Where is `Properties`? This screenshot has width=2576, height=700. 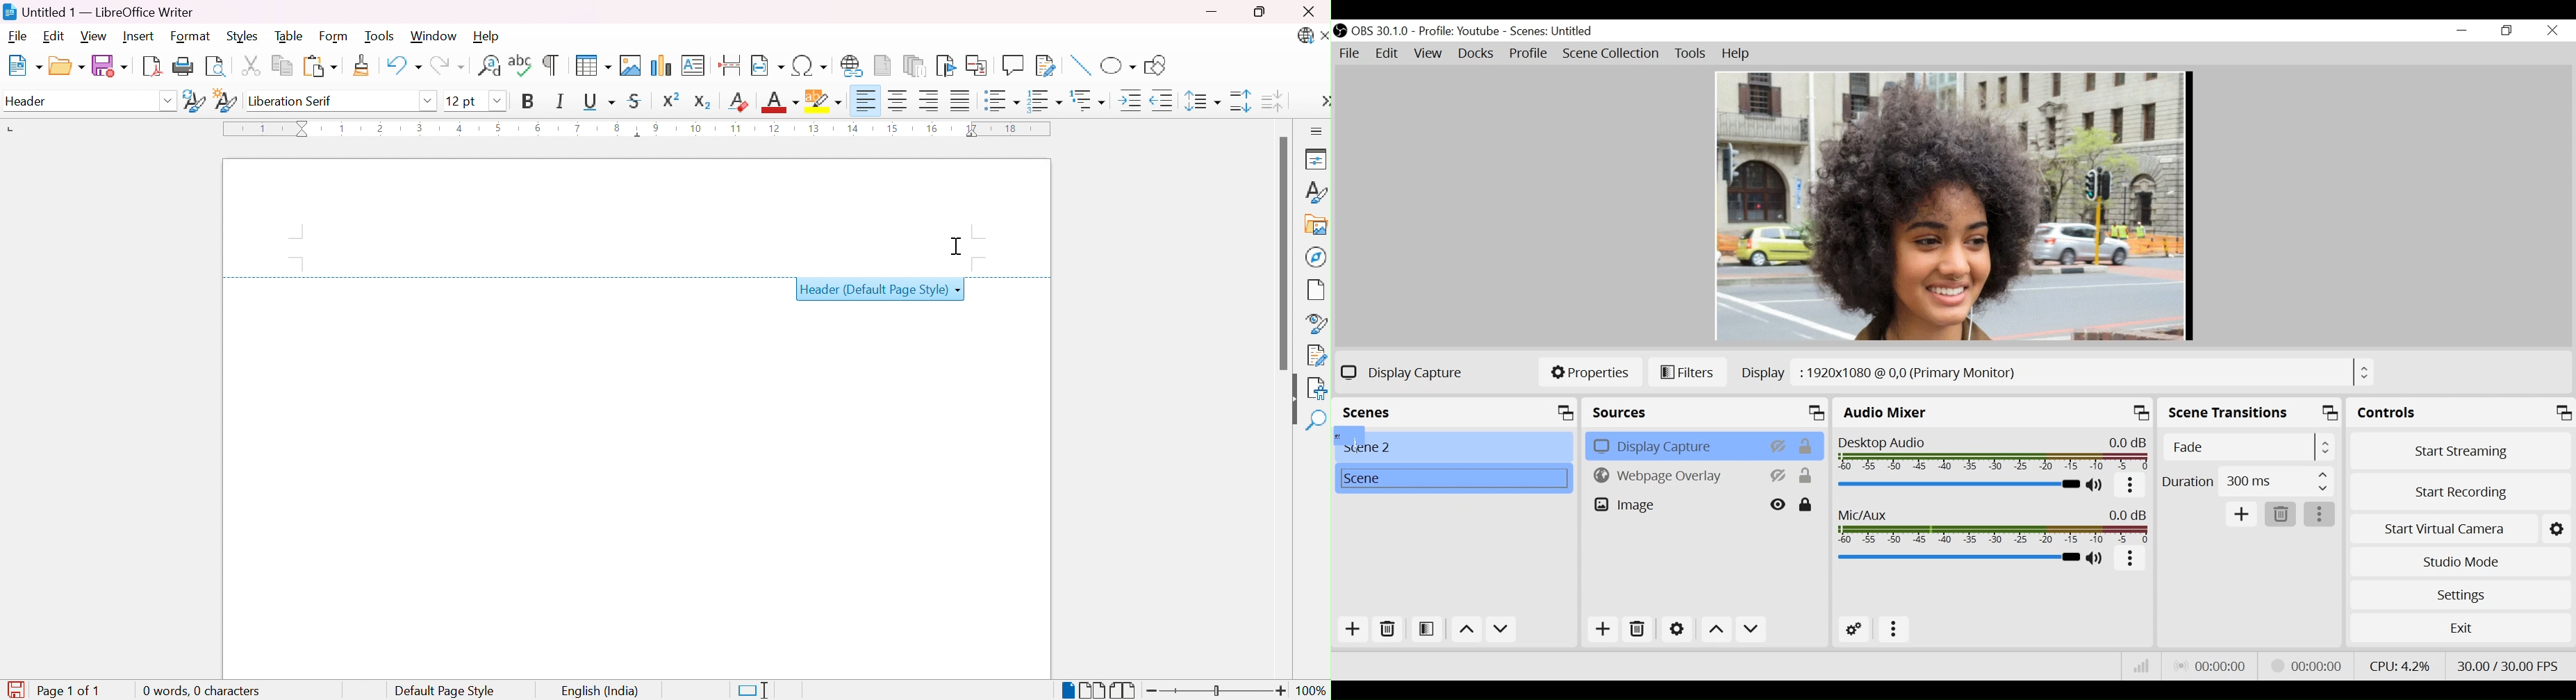 Properties is located at coordinates (1589, 373).